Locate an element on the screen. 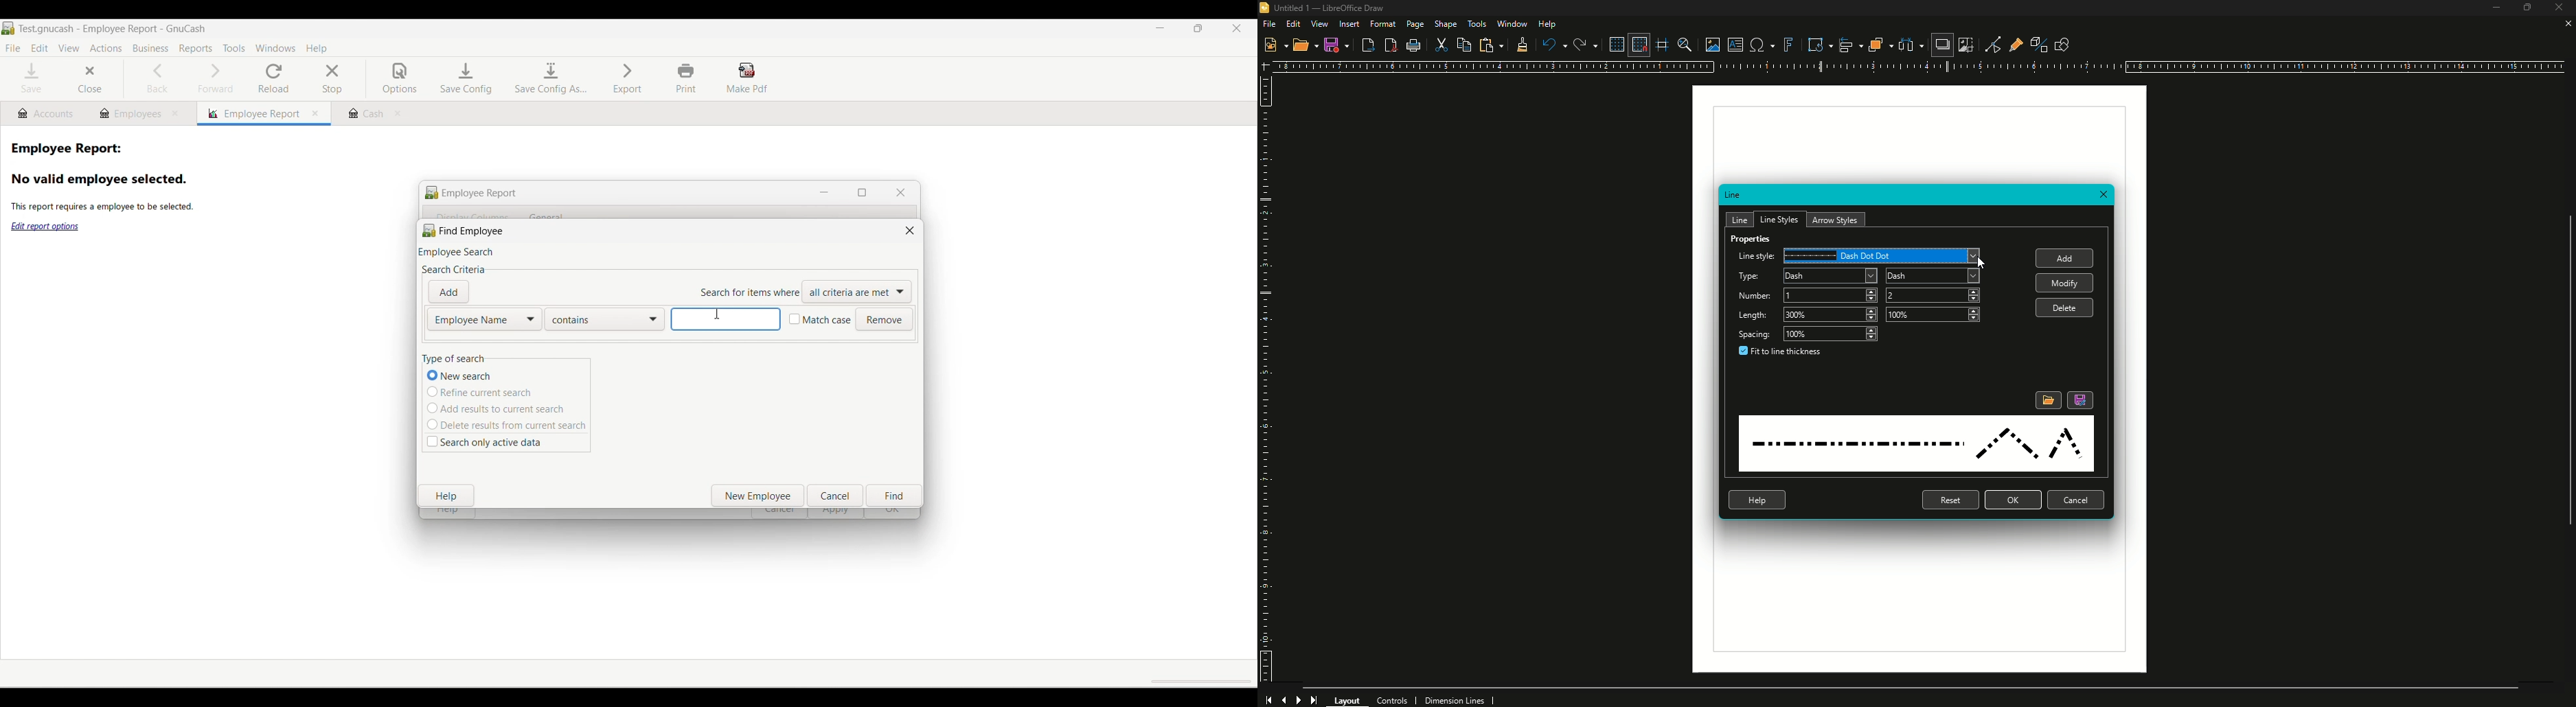 The height and width of the screenshot is (728, 2576). Redo is located at coordinates (1584, 45).